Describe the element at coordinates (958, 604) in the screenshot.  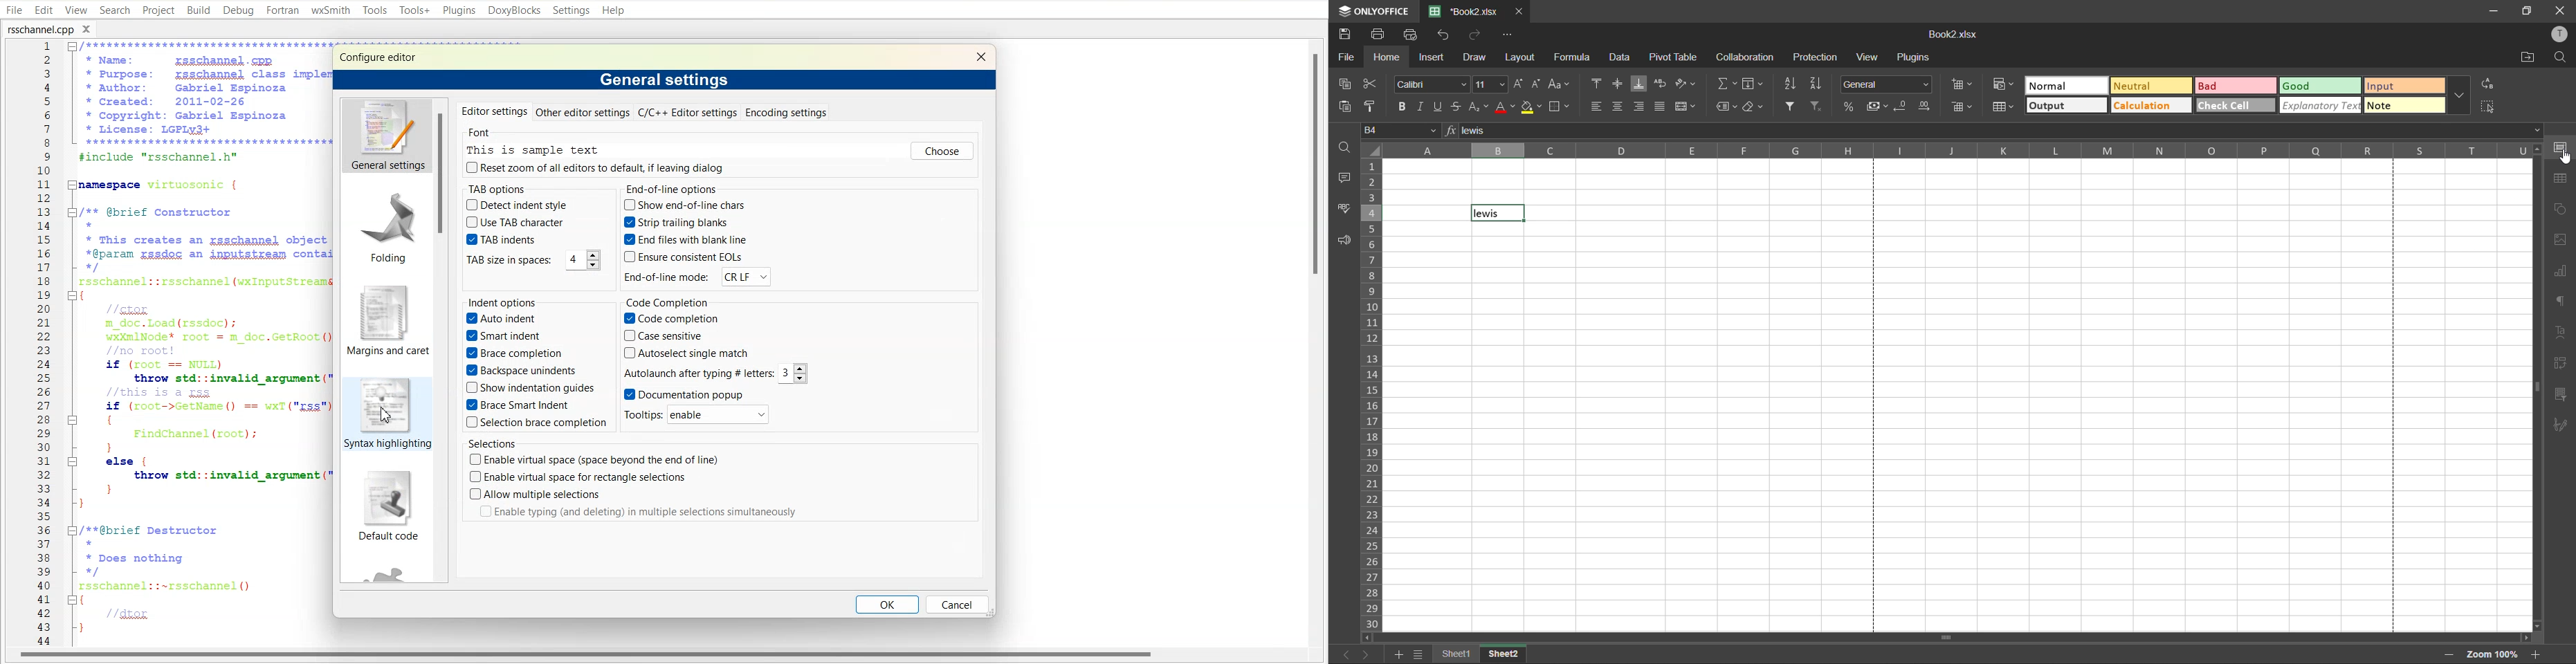
I see `Cancel` at that location.